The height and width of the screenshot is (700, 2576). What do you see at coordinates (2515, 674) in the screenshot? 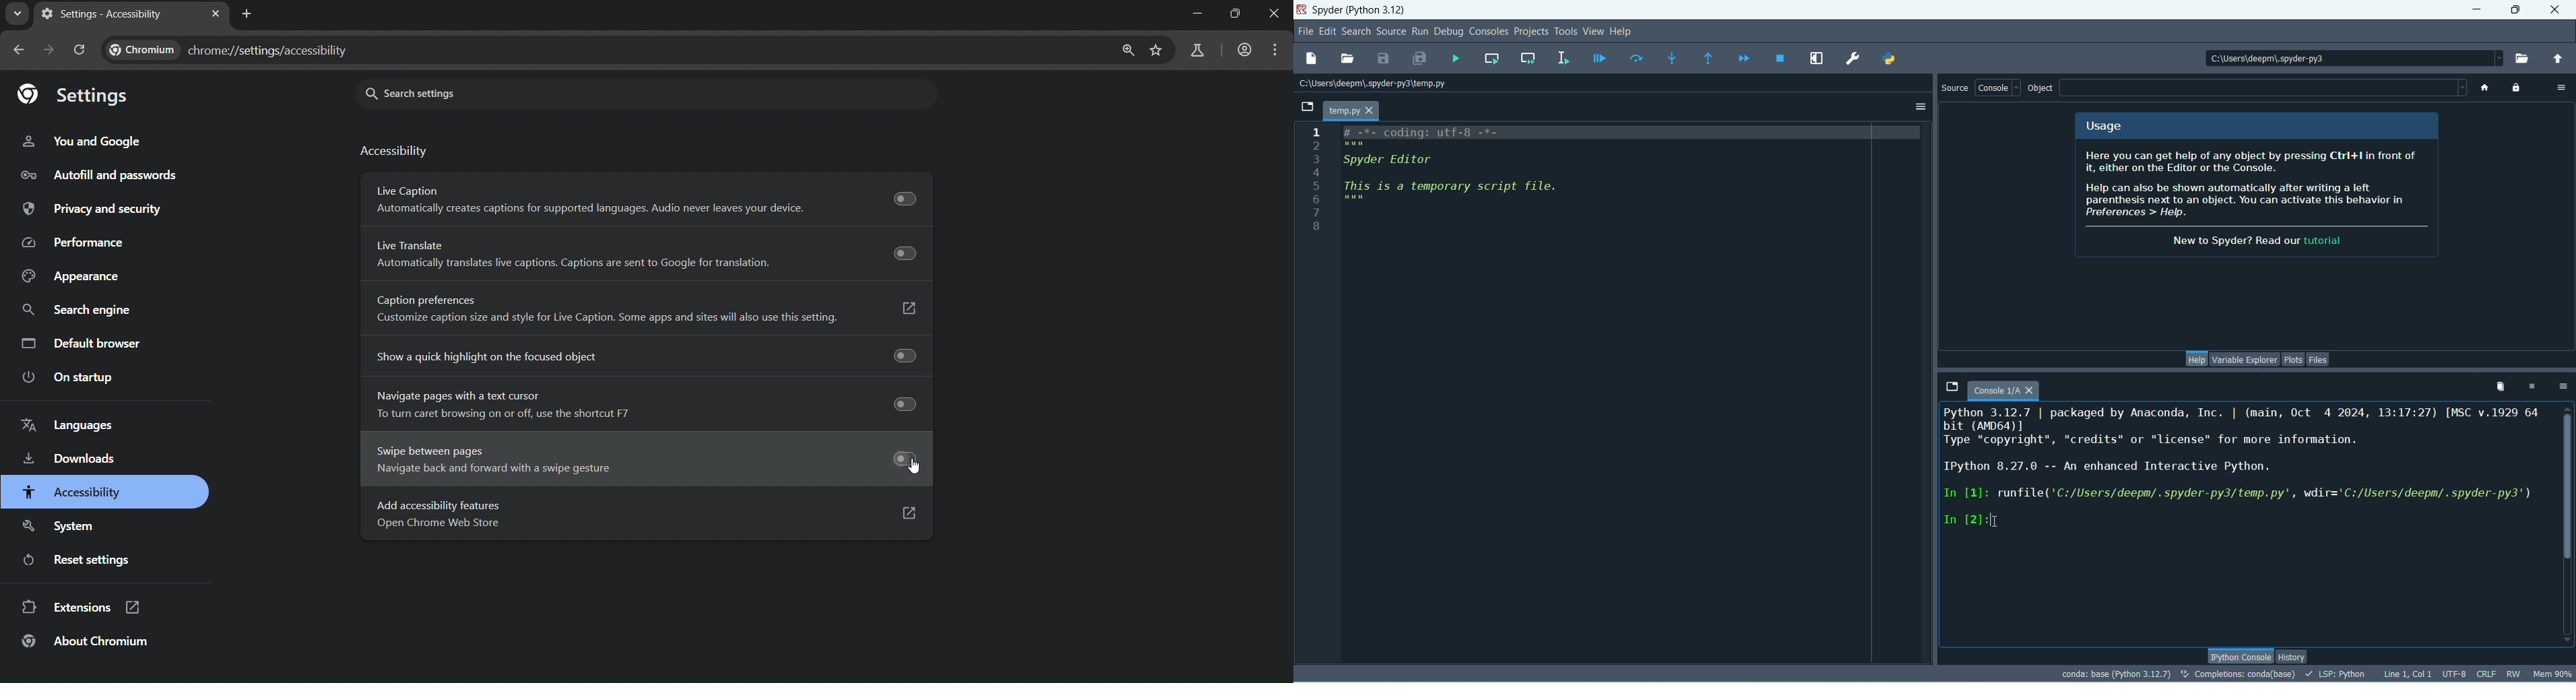
I see `RW` at bounding box center [2515, 674].